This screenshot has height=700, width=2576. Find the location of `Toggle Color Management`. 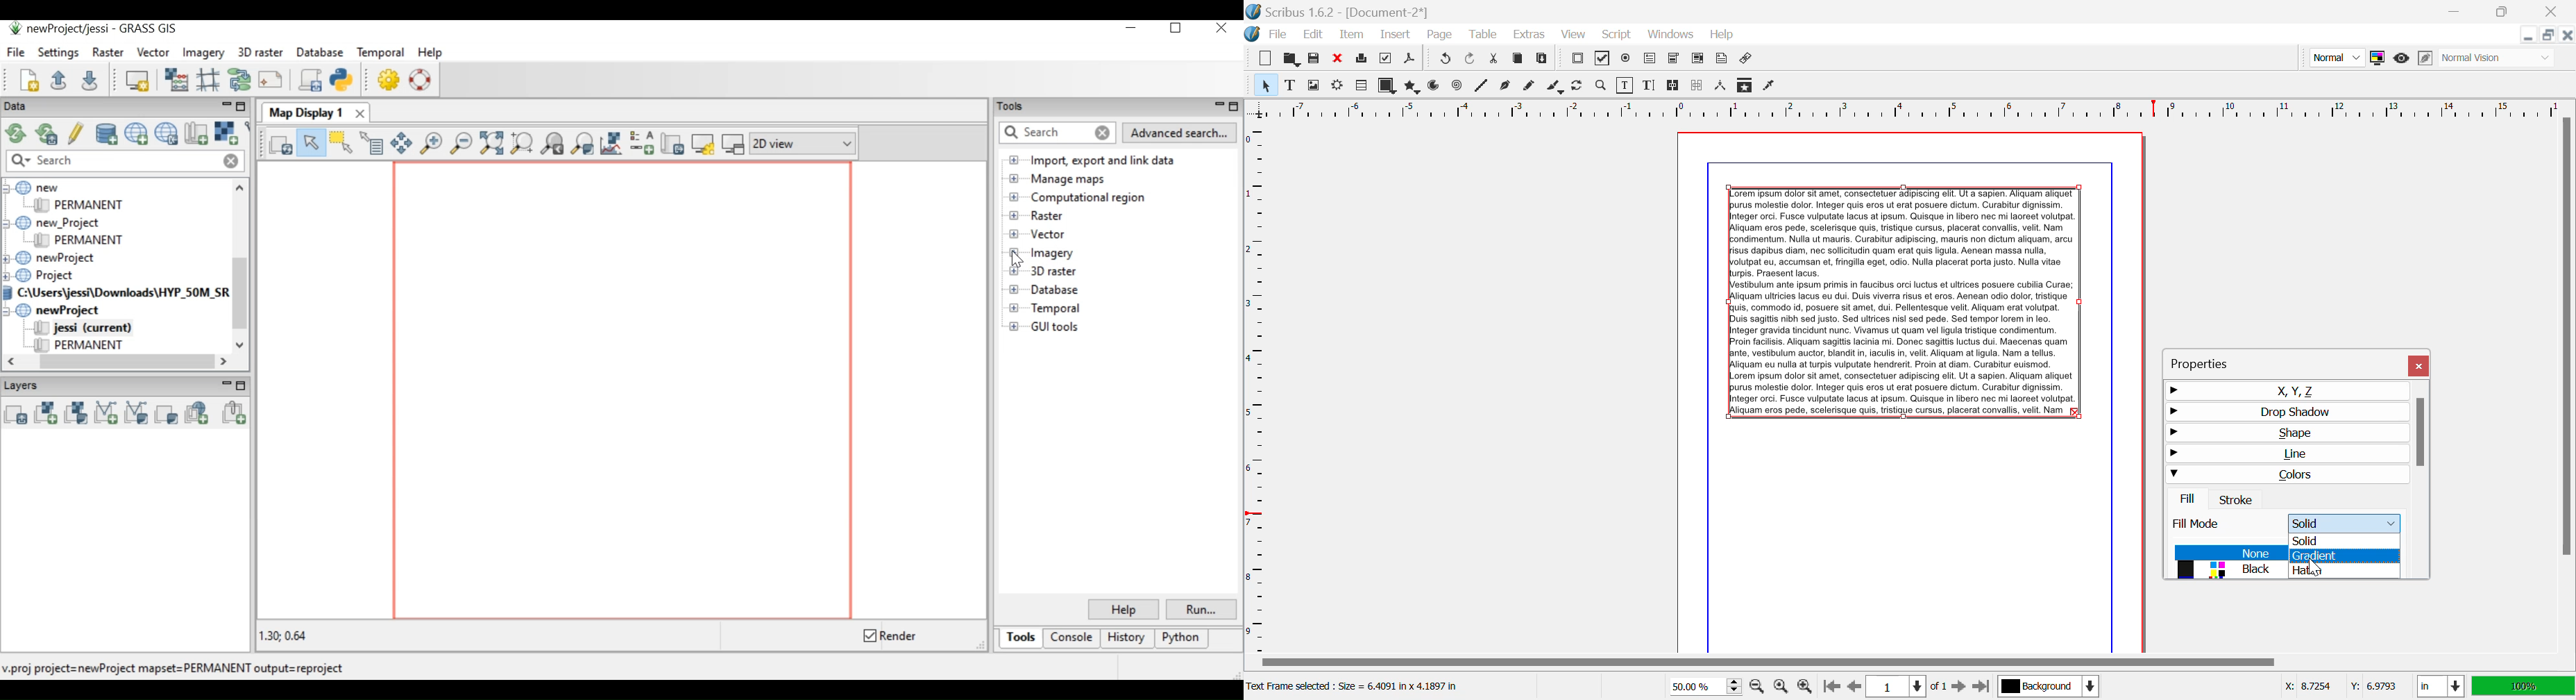

Toggle Color Management is located at coordinates (2377, 58).